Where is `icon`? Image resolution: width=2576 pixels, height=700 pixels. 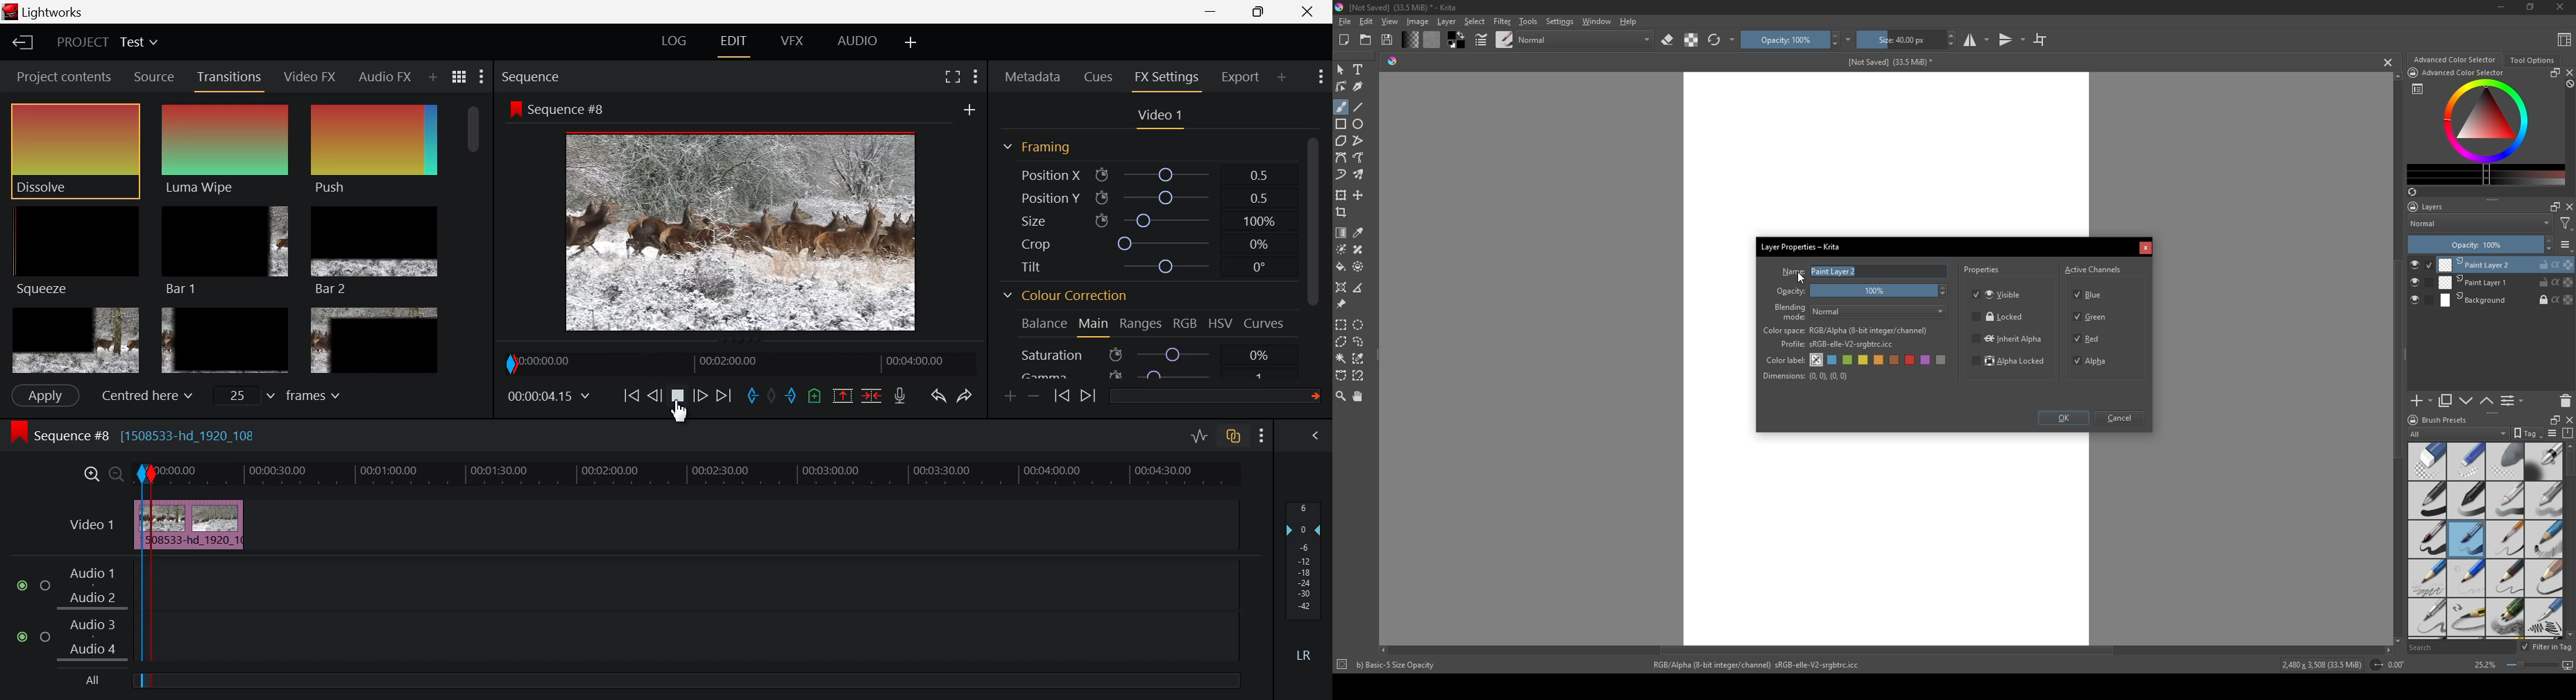 icon is located at coordinates (2375, 665).